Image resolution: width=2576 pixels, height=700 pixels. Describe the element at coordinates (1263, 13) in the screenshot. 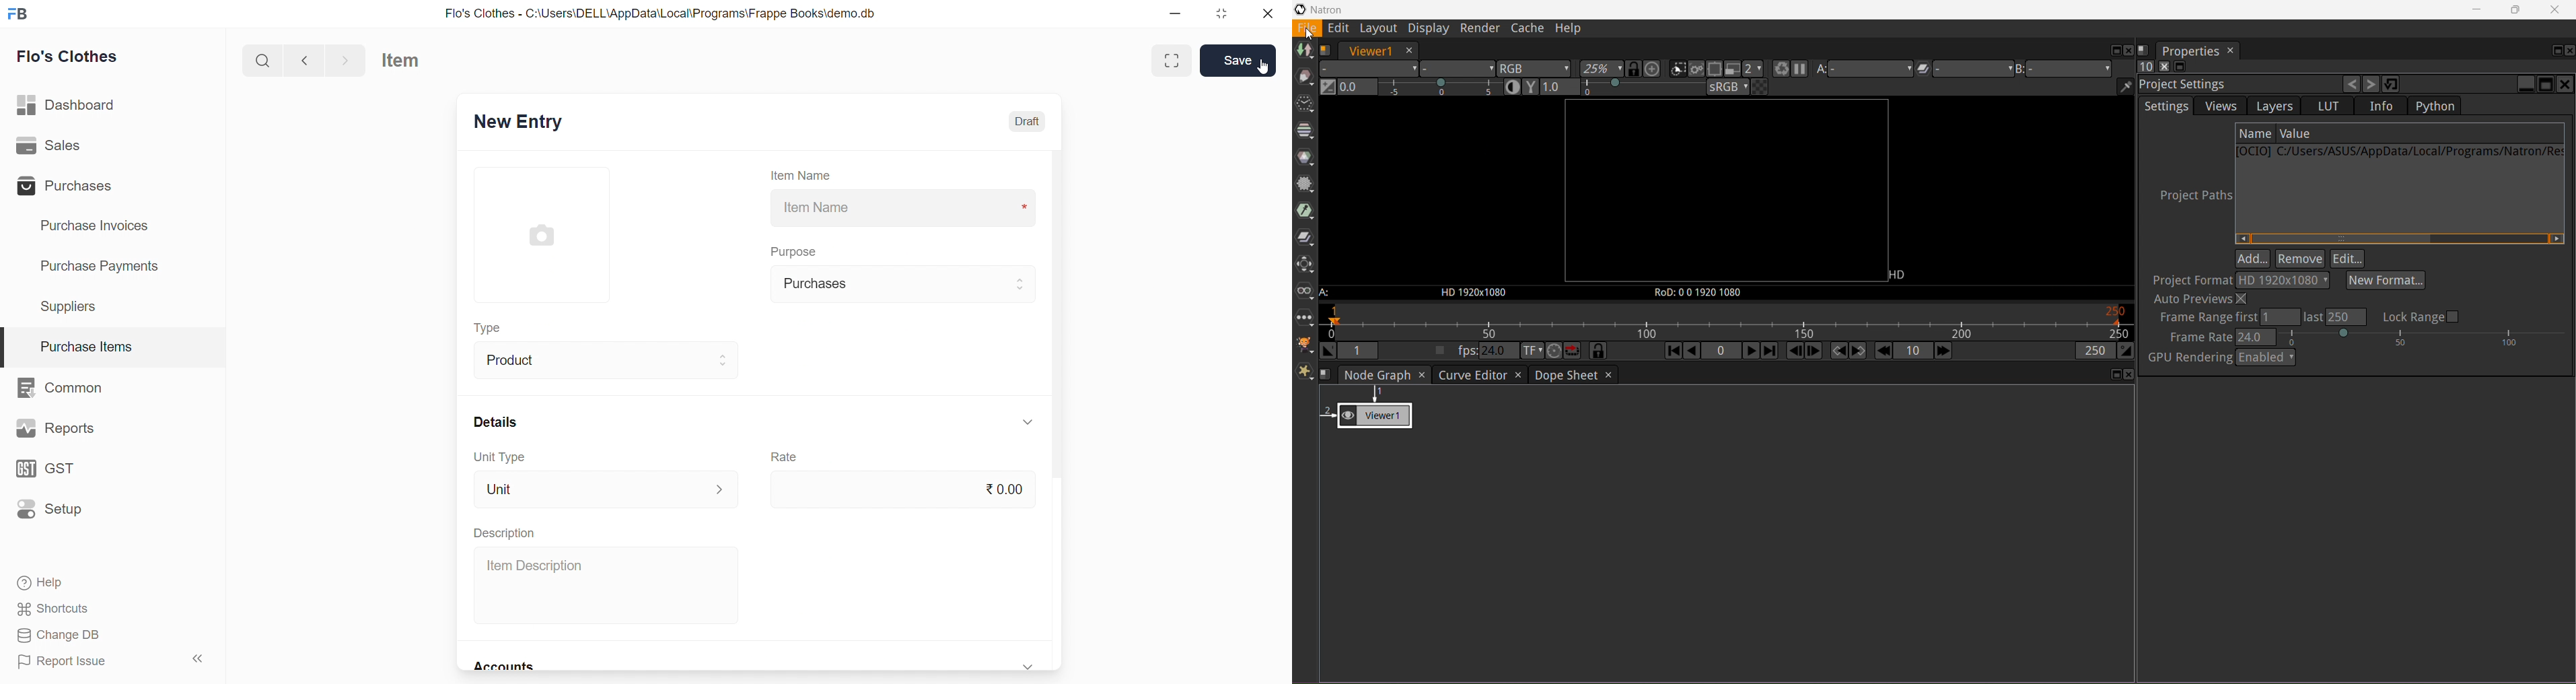

I see `close` at that location.